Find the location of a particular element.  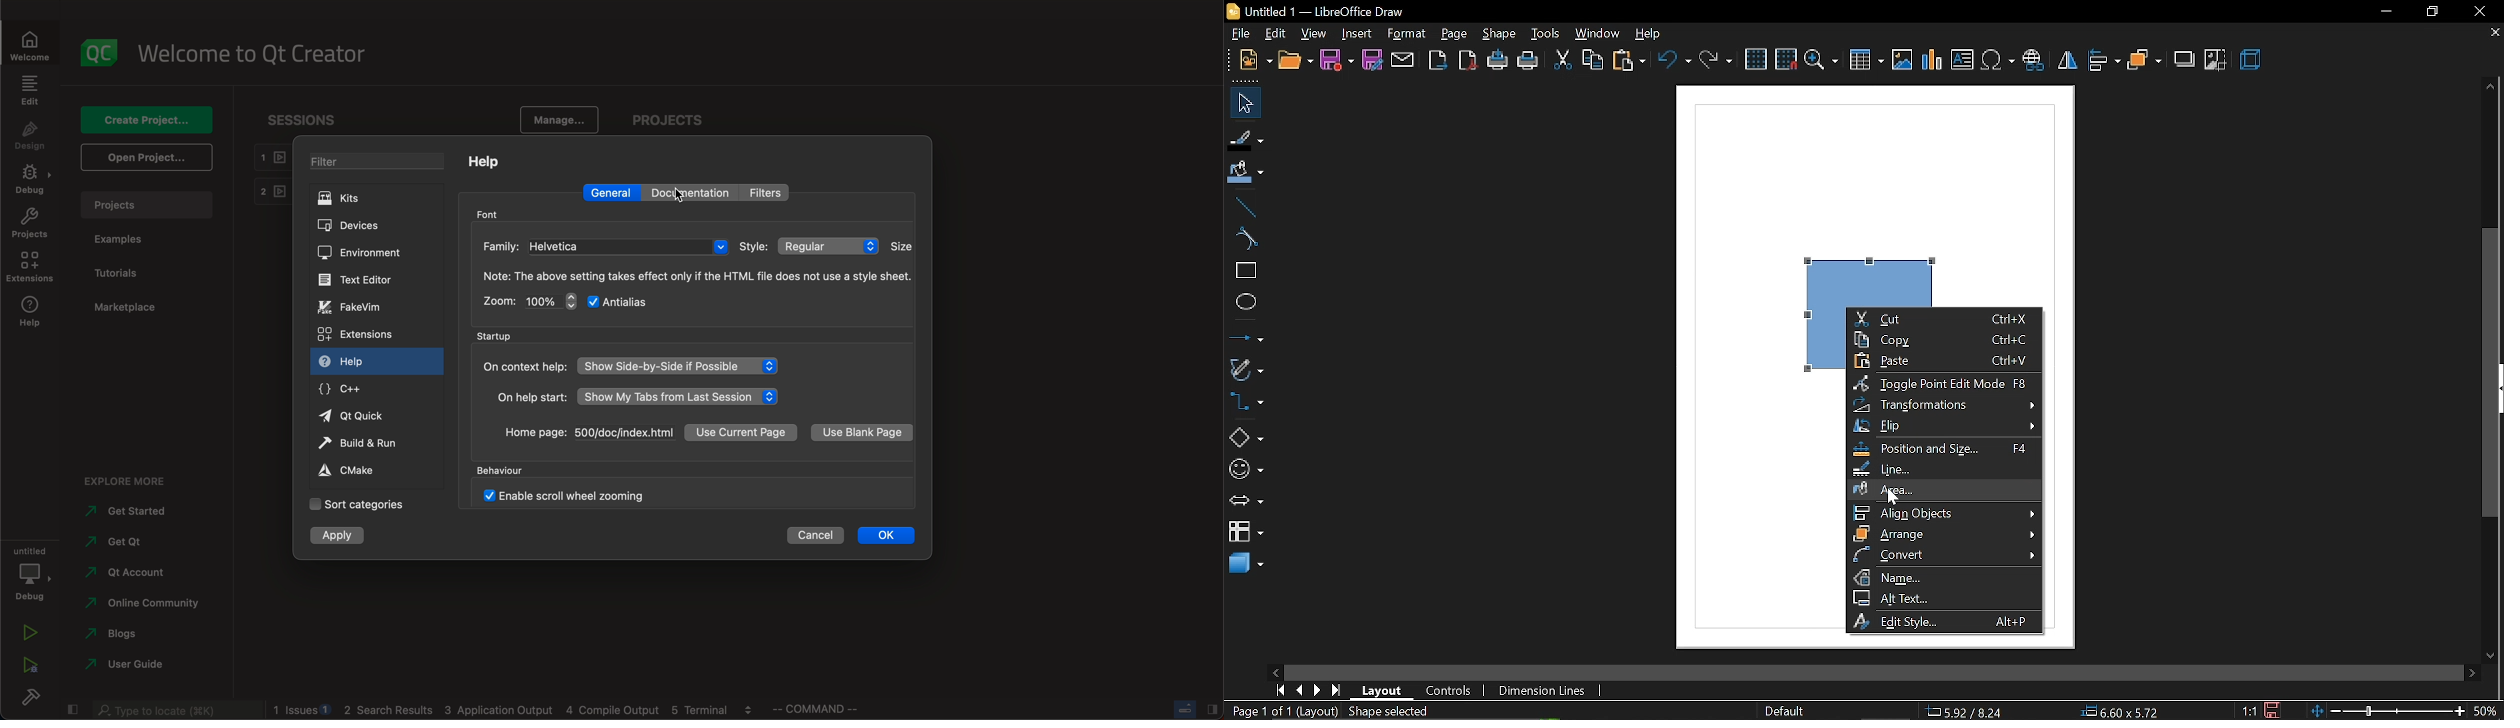

explore is located at coordinates (137, 484).